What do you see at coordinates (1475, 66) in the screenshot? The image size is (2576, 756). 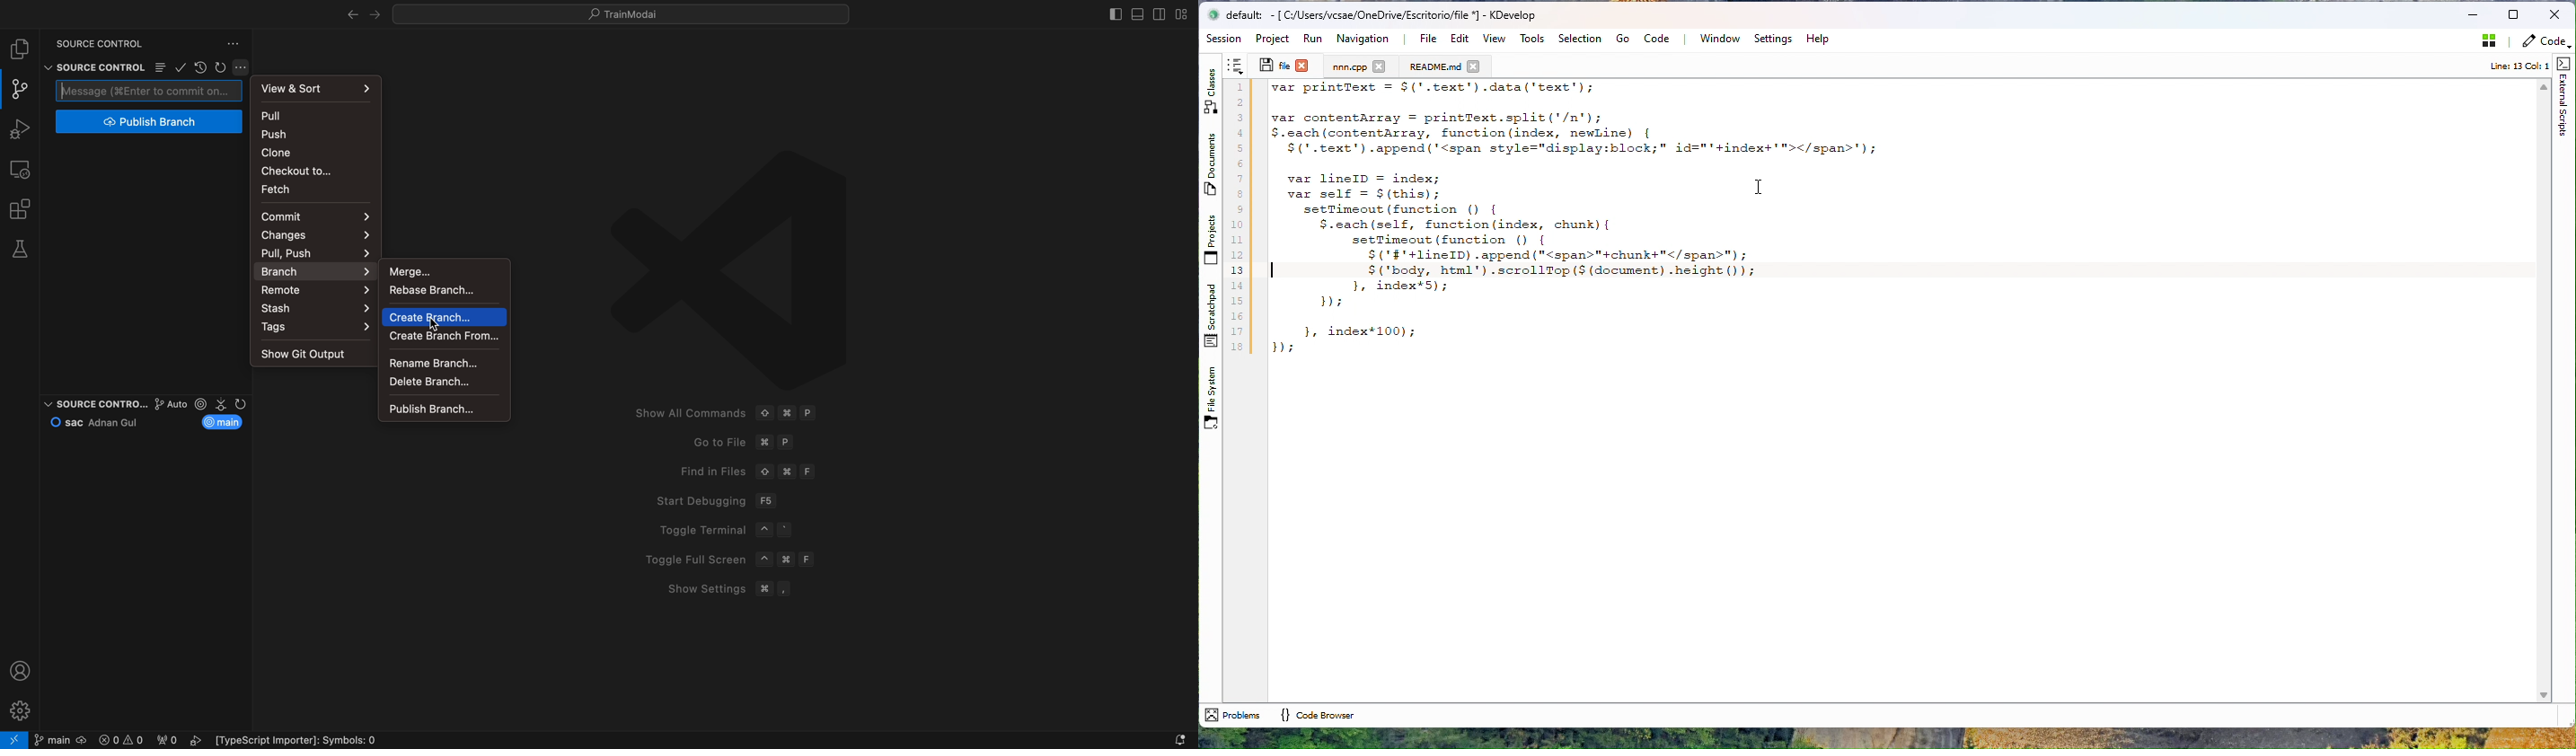 I see `close` at bounding box center [1475, 66].